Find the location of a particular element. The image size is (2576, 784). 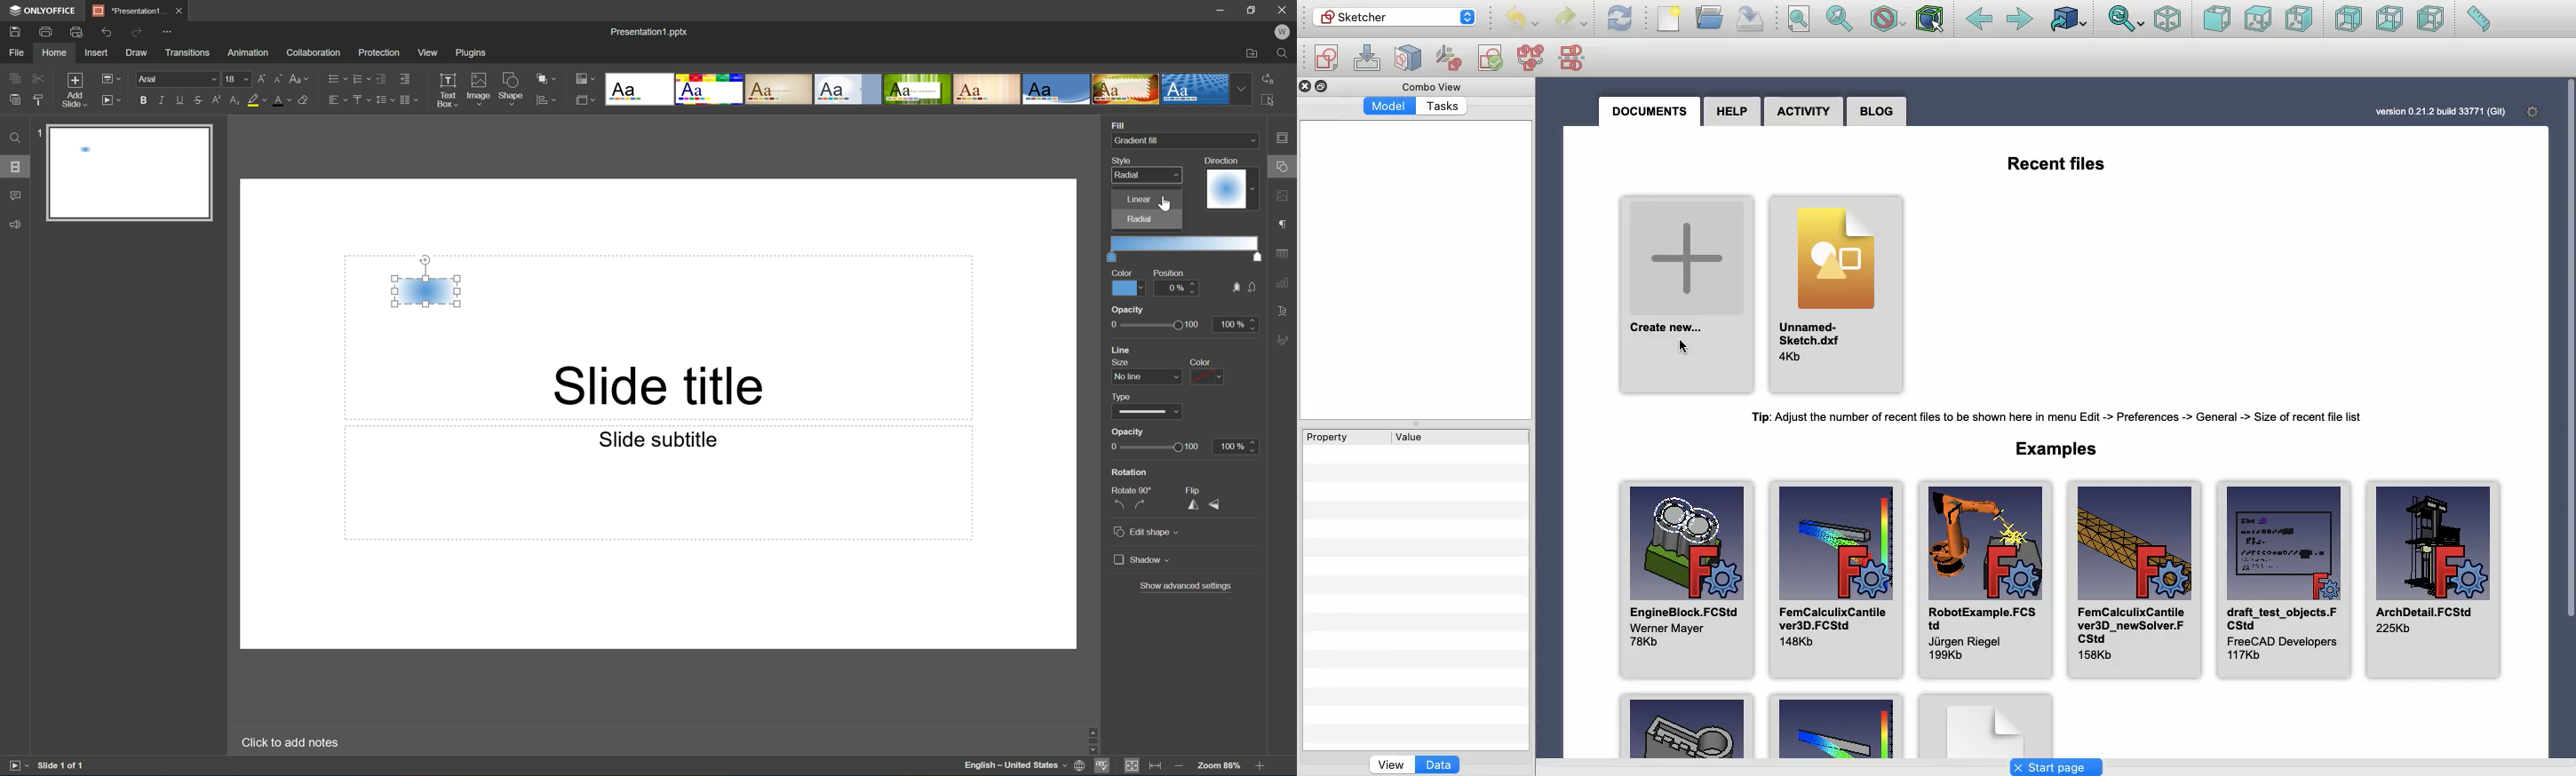

Horizontal align is located at coordinates (338, 101).